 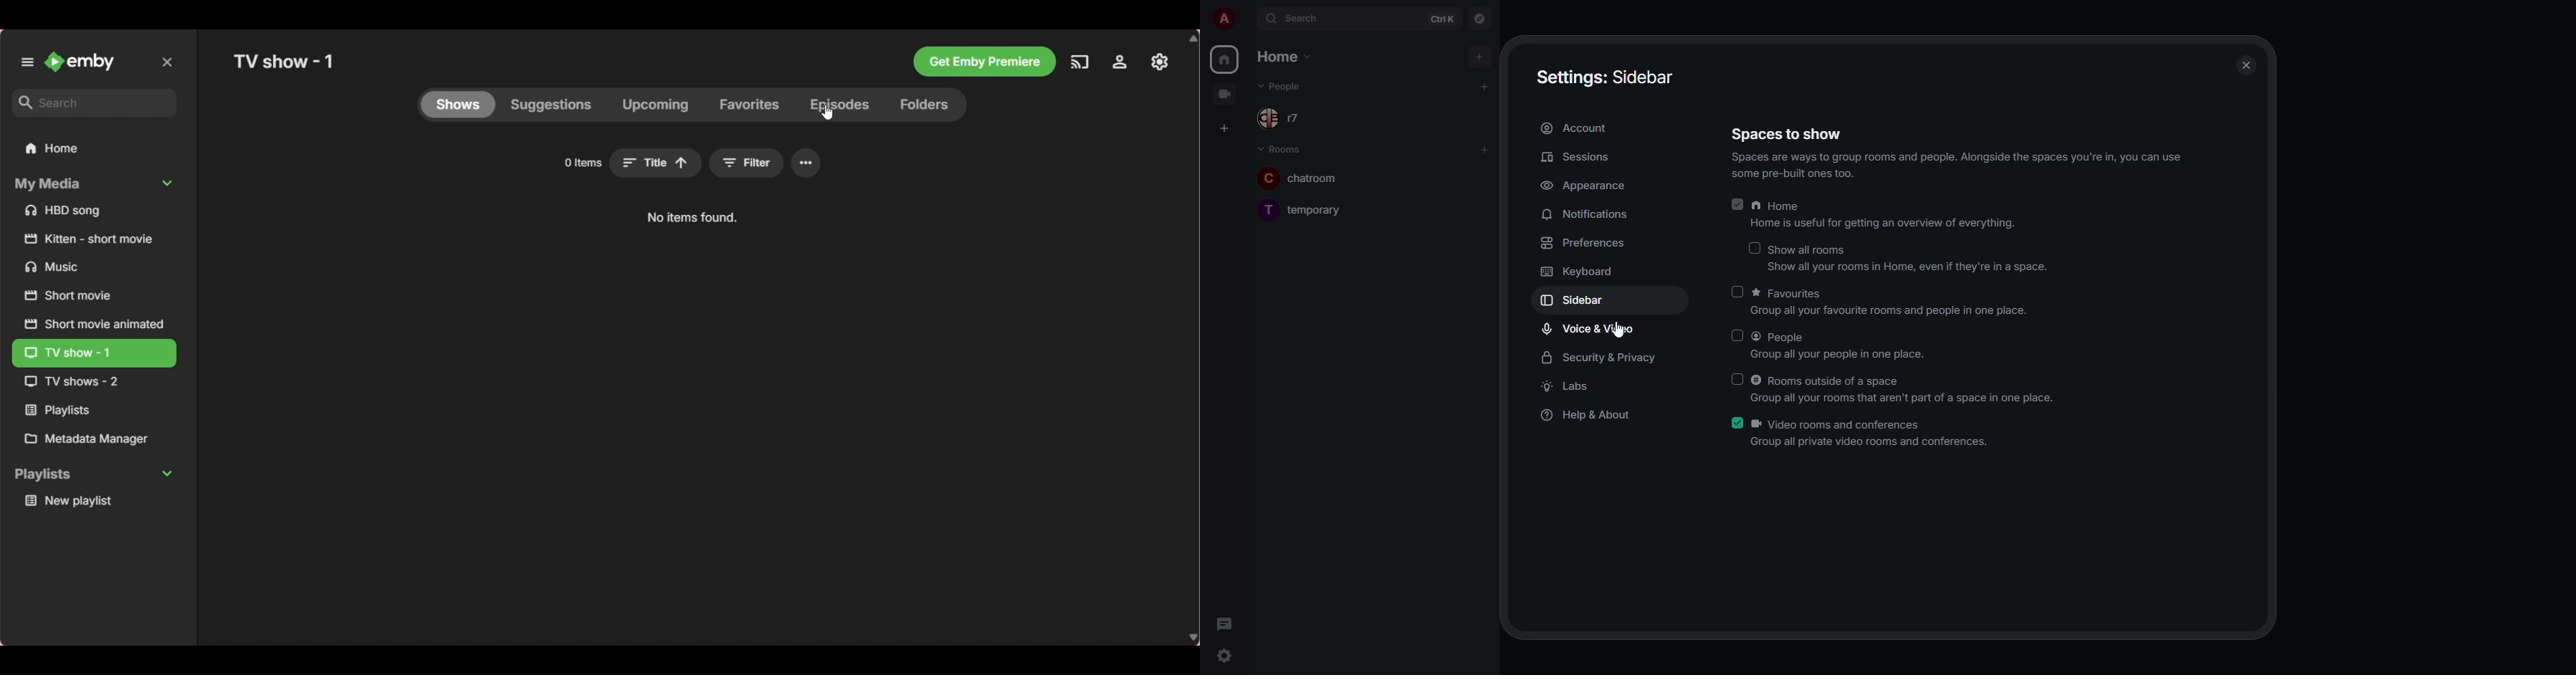 What do you see at coordinates (1226, 60) in the screenshot?
I see `home` at bounding box center [1226, 60].